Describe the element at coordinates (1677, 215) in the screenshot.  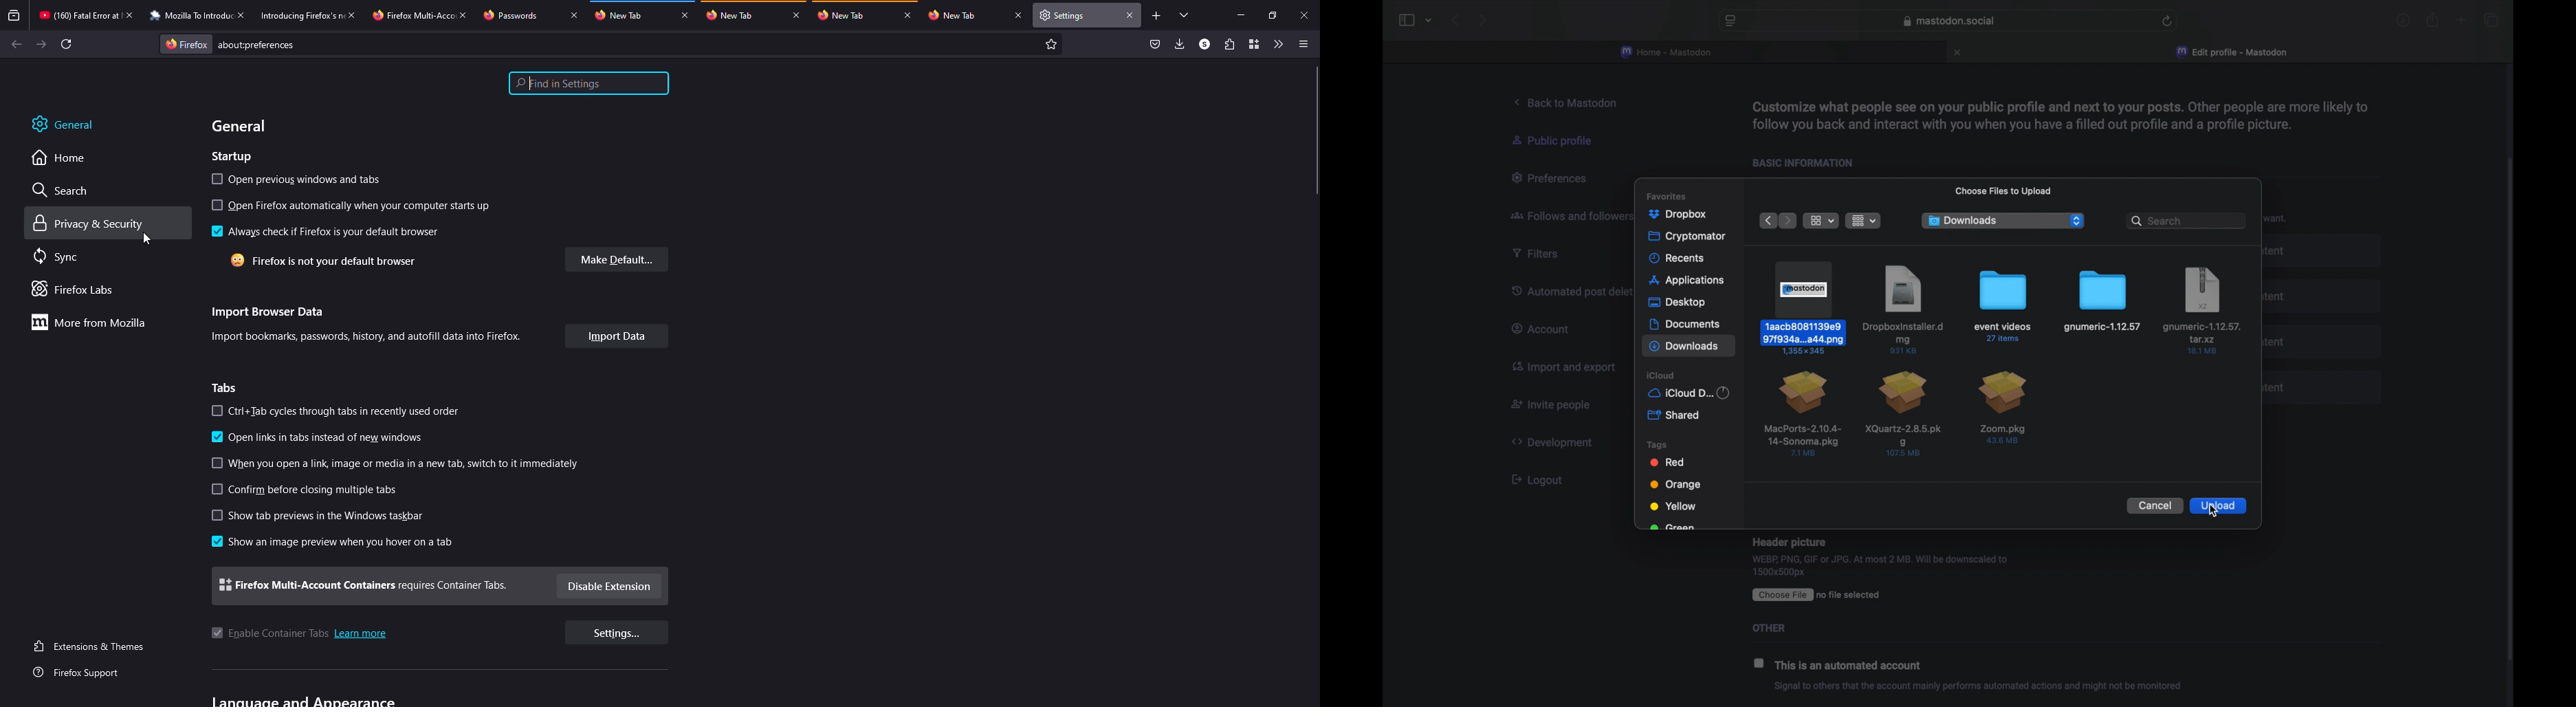
I see `dropbox` at that location.